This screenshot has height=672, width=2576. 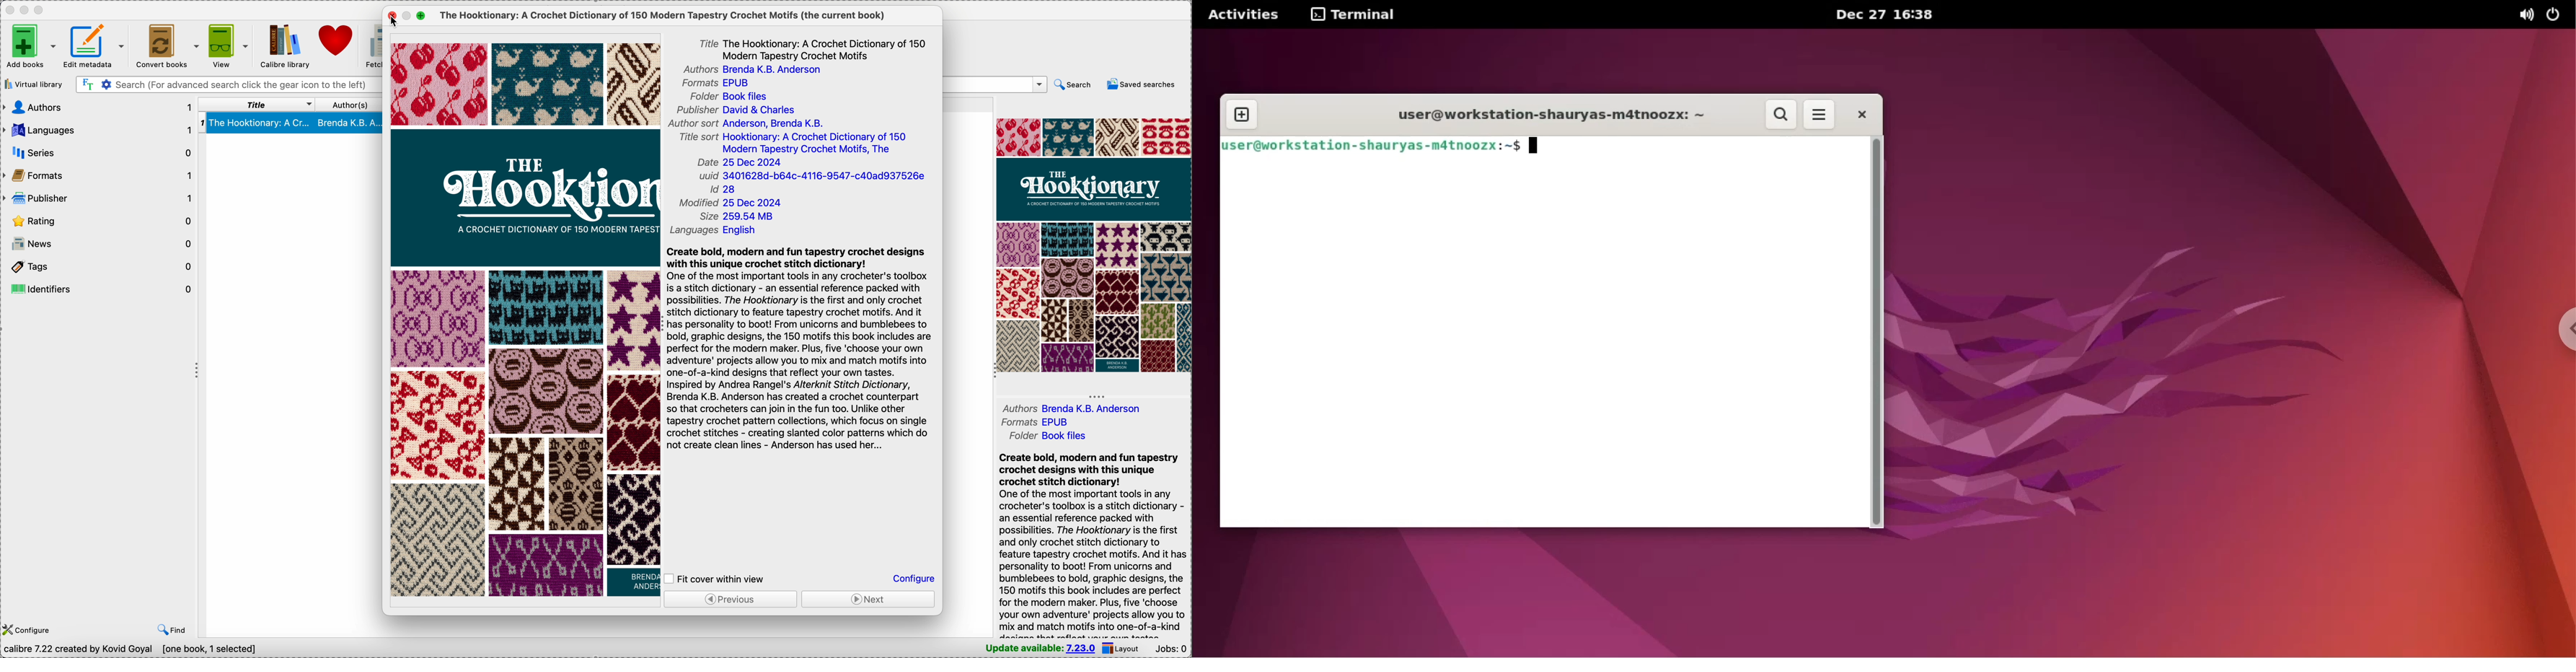 I want to click on Terminal, so click(x=1358, y=14).